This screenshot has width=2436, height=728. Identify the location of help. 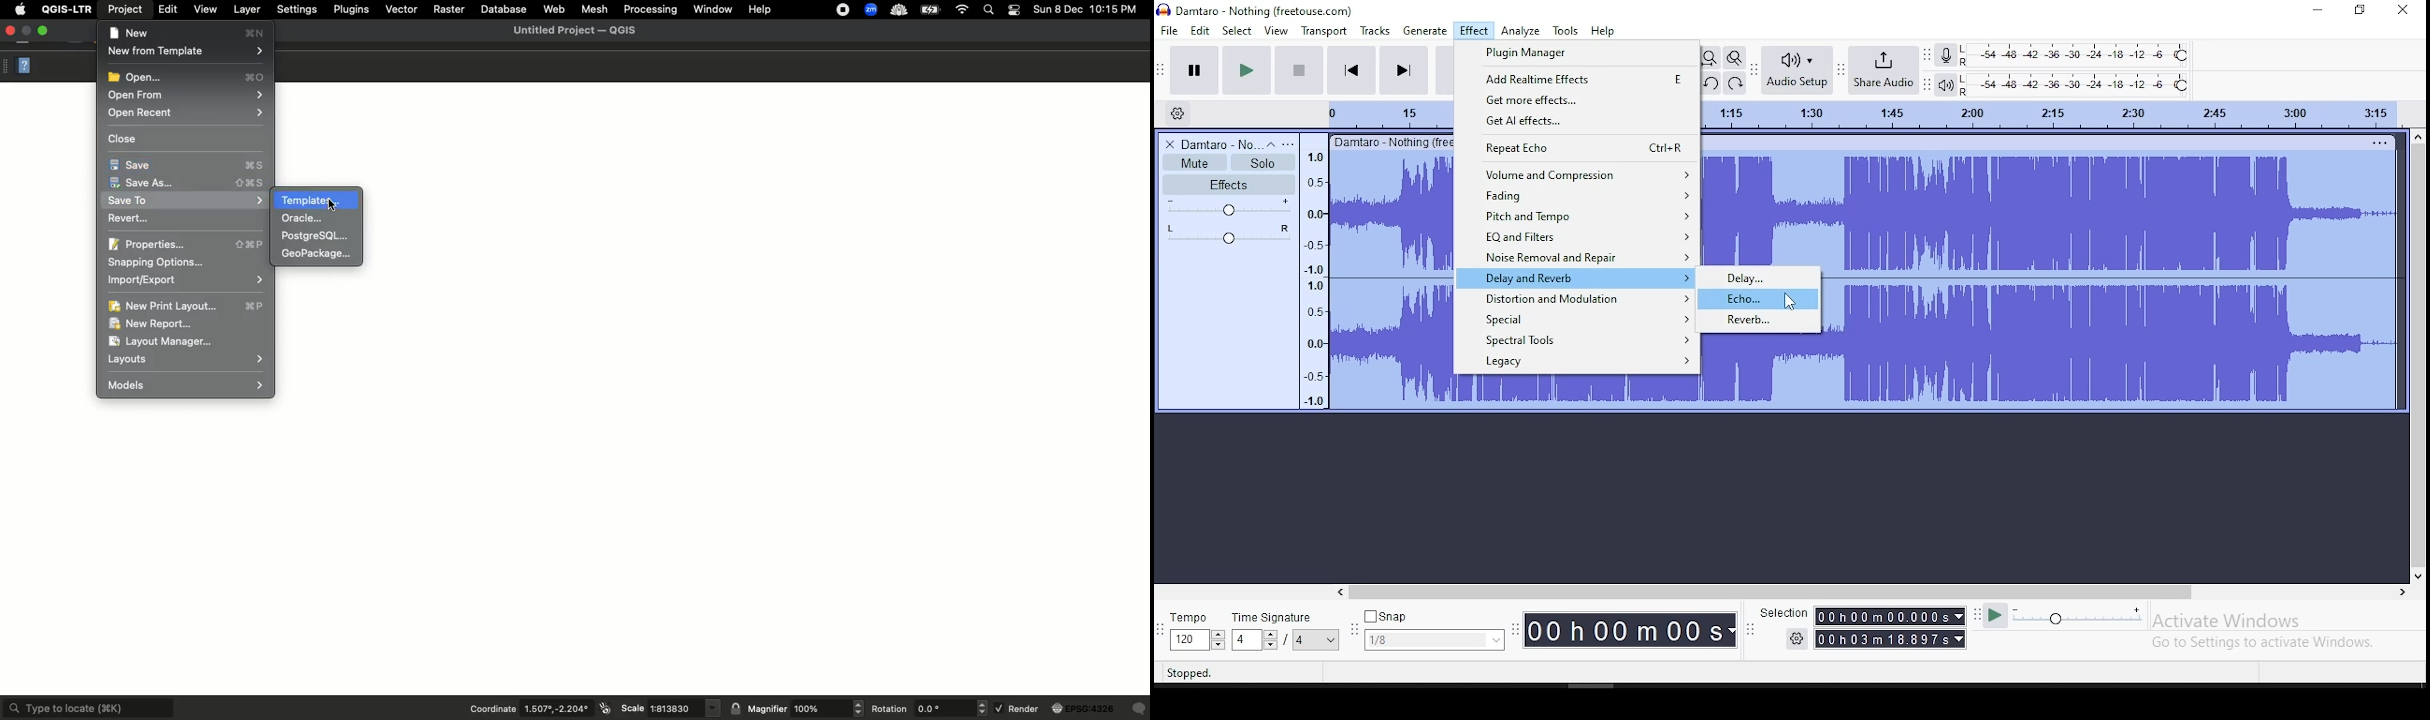
(1604, 30).